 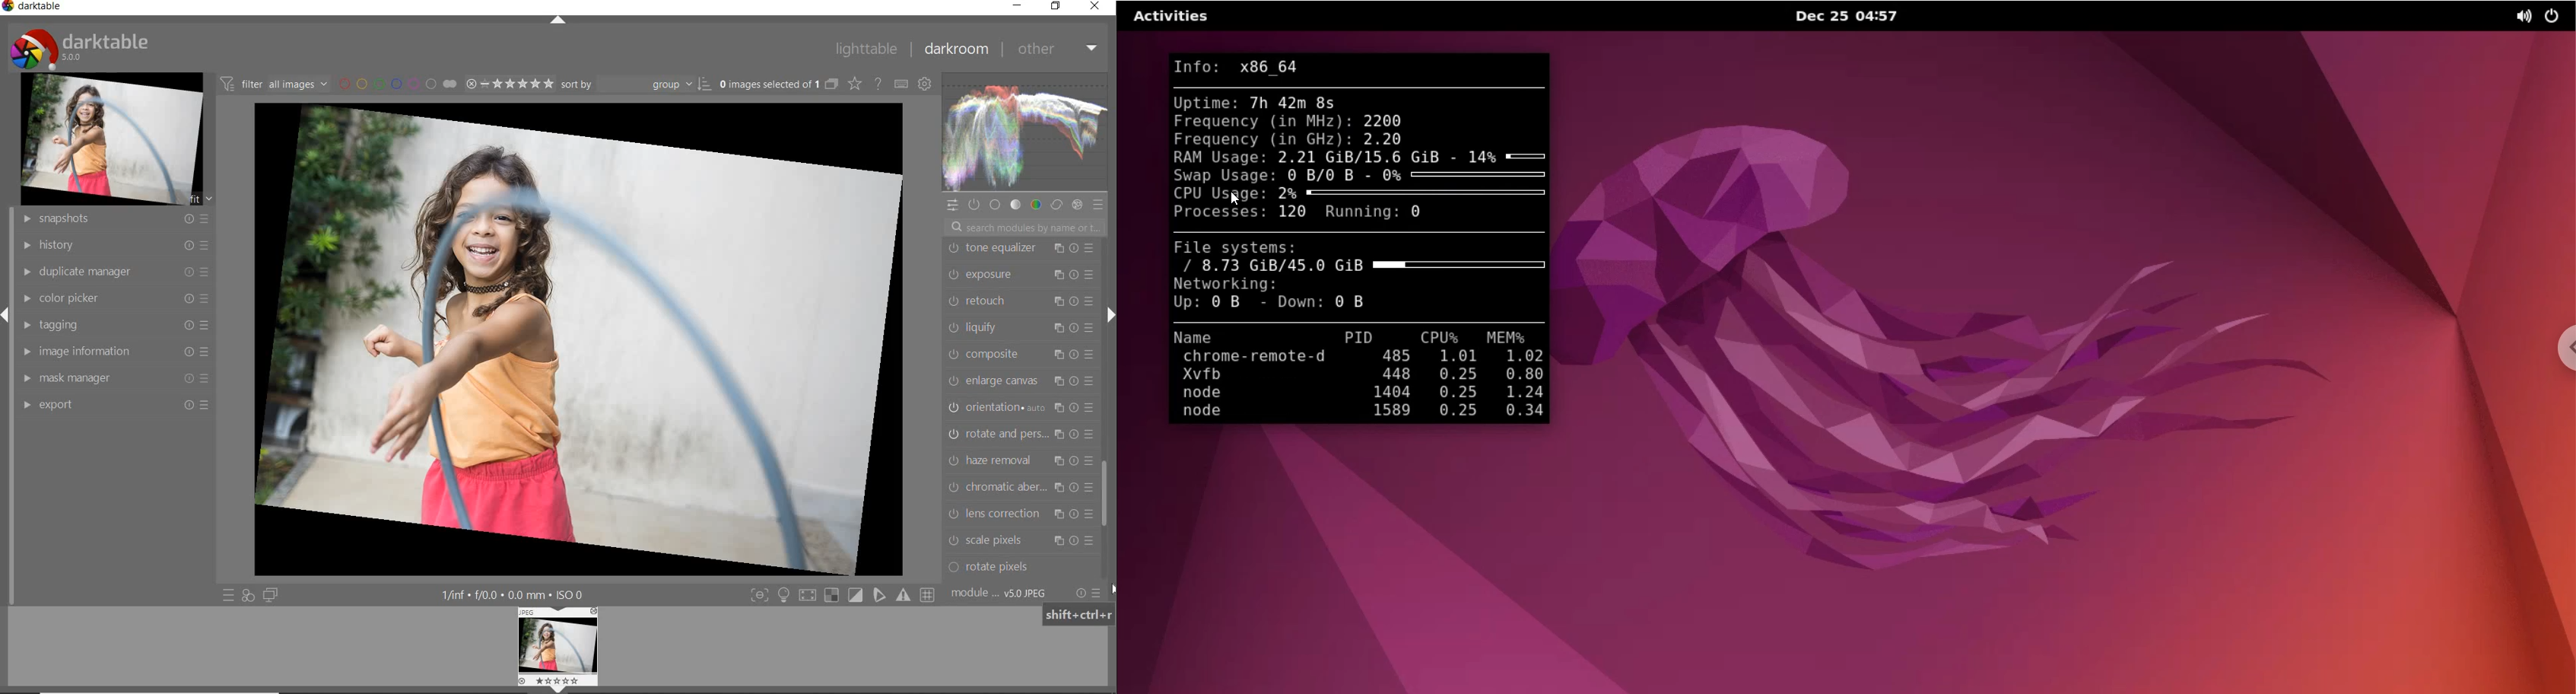 What do you see at coordinates (1017, 6) in the screenshot?
I see `minimize` at bounding box center [1017, 6].